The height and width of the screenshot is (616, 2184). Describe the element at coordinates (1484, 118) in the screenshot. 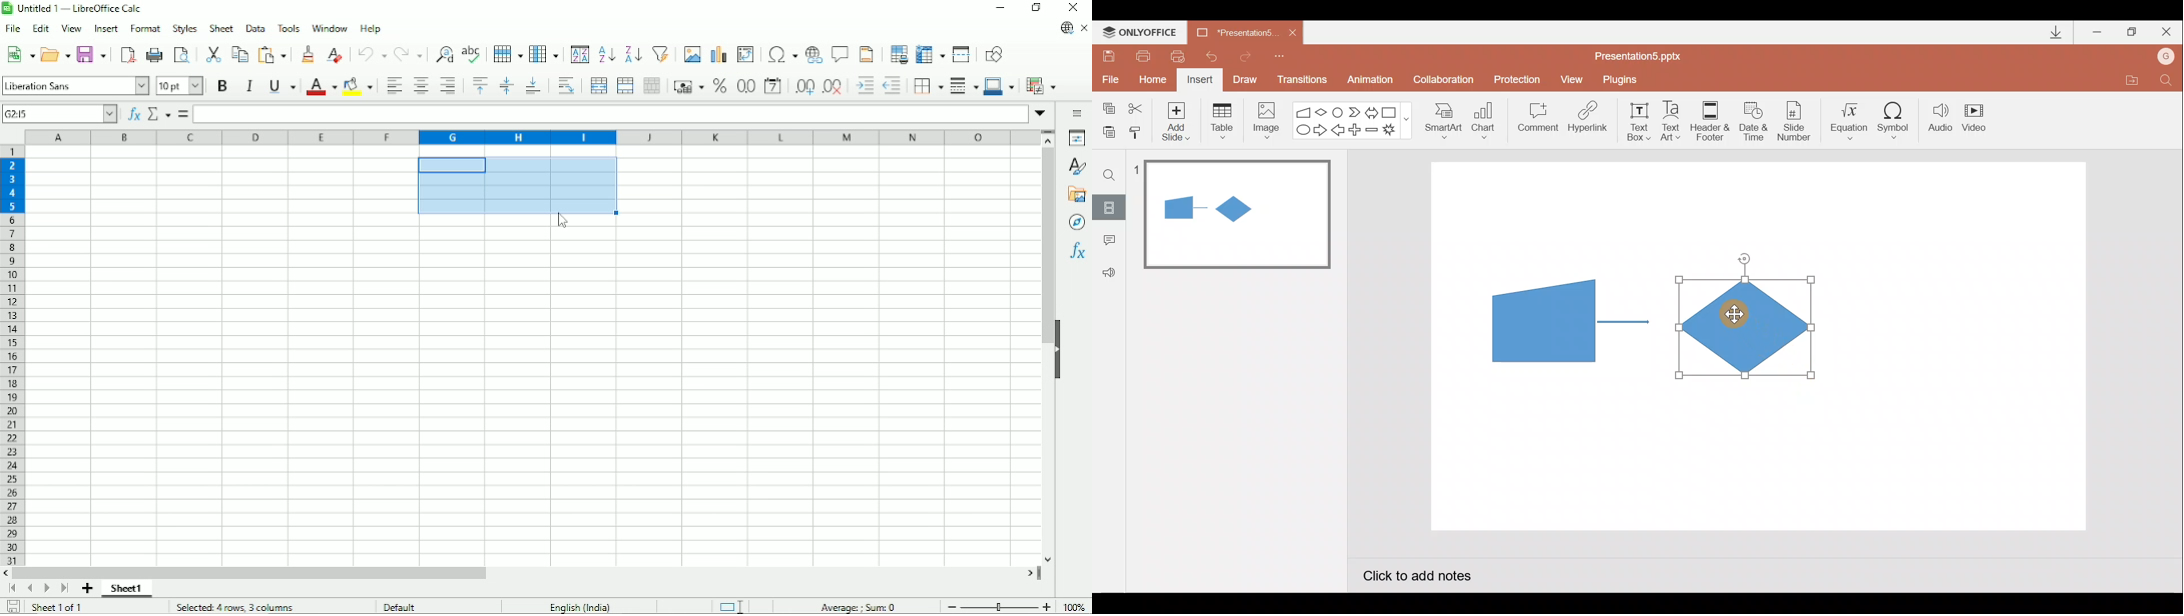

I see `Chart` at that location.